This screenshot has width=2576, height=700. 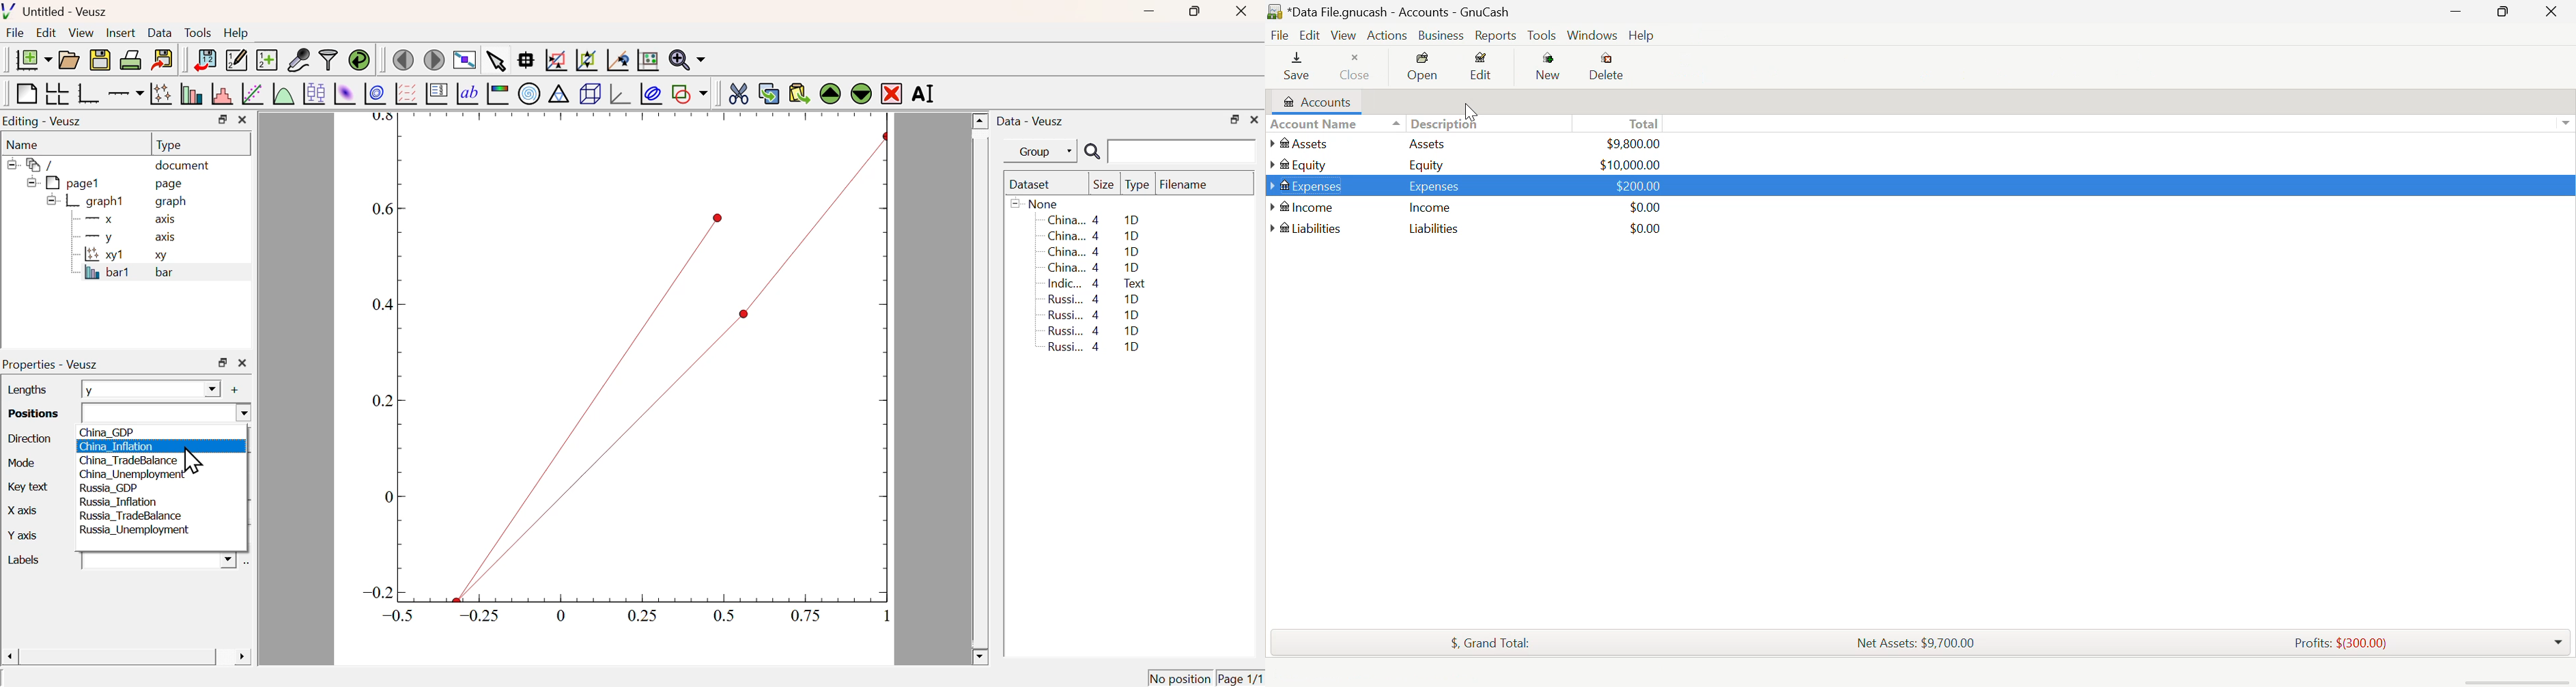 What do you see at coordinates (1150, 12) in the screenshot?
I see `Minimize` at bounding box center [1150, 12].